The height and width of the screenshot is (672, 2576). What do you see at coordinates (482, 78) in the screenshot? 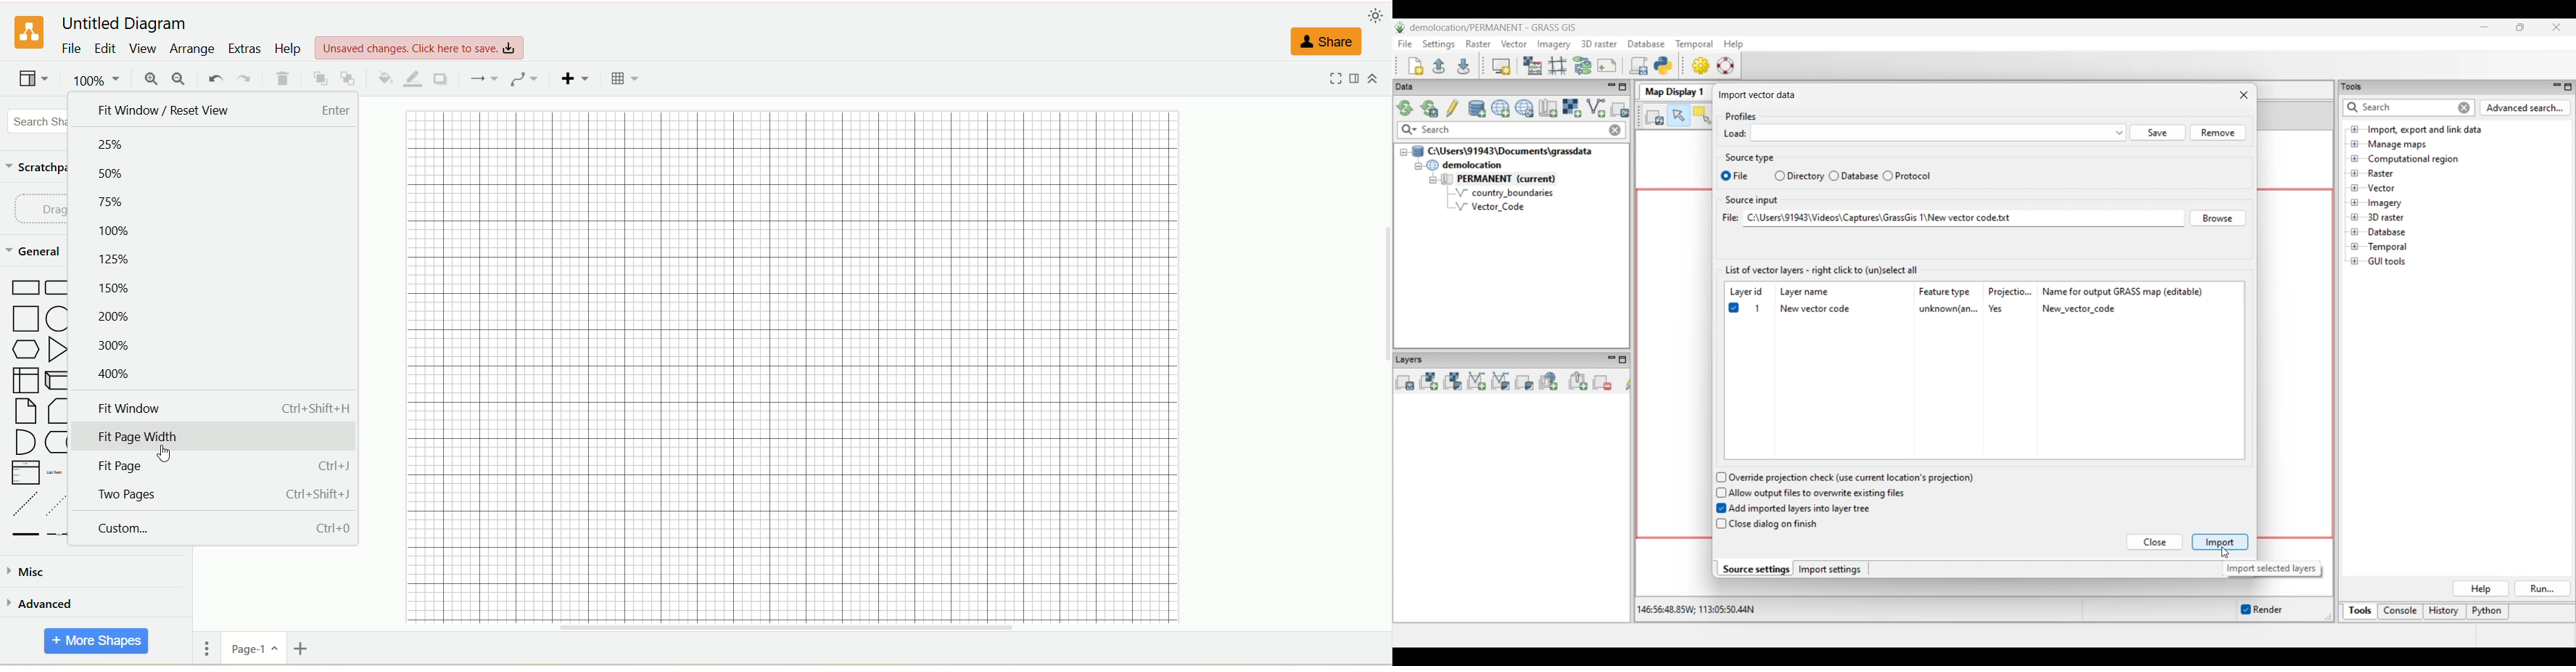
I see `connection` at bounding box center [482, 78].